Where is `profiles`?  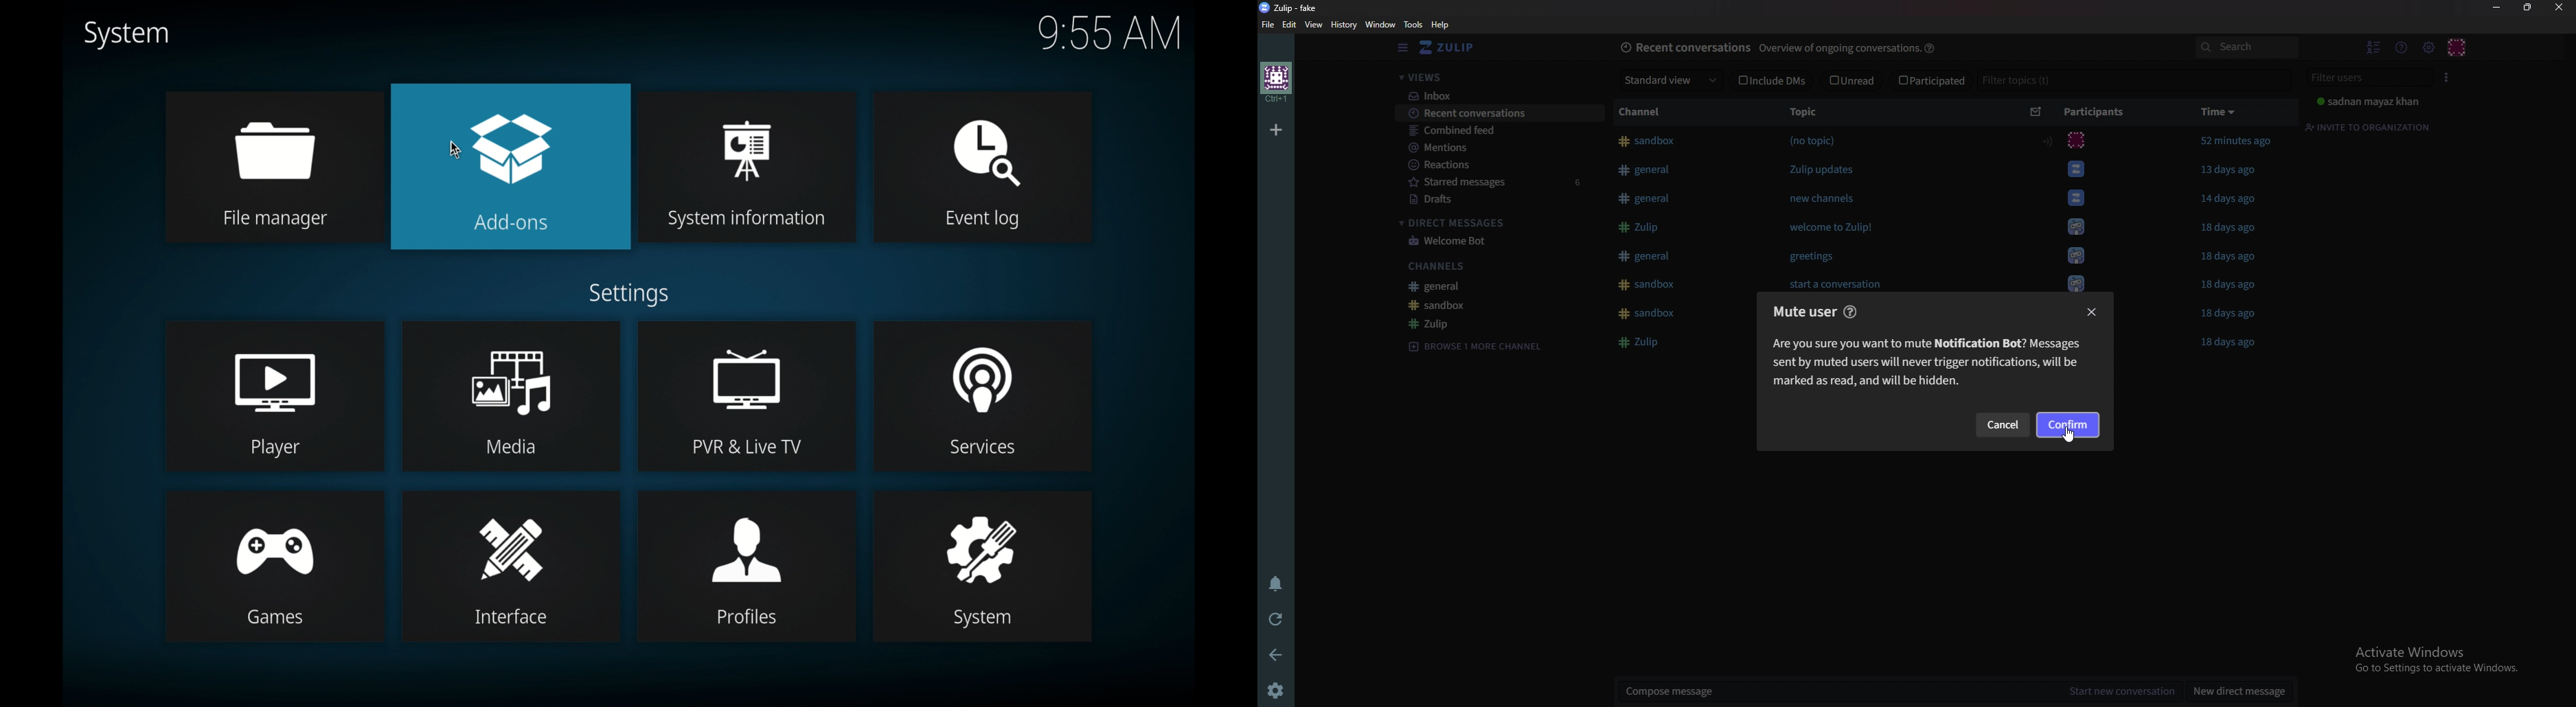 profiles is located at coordinates (747, 567).